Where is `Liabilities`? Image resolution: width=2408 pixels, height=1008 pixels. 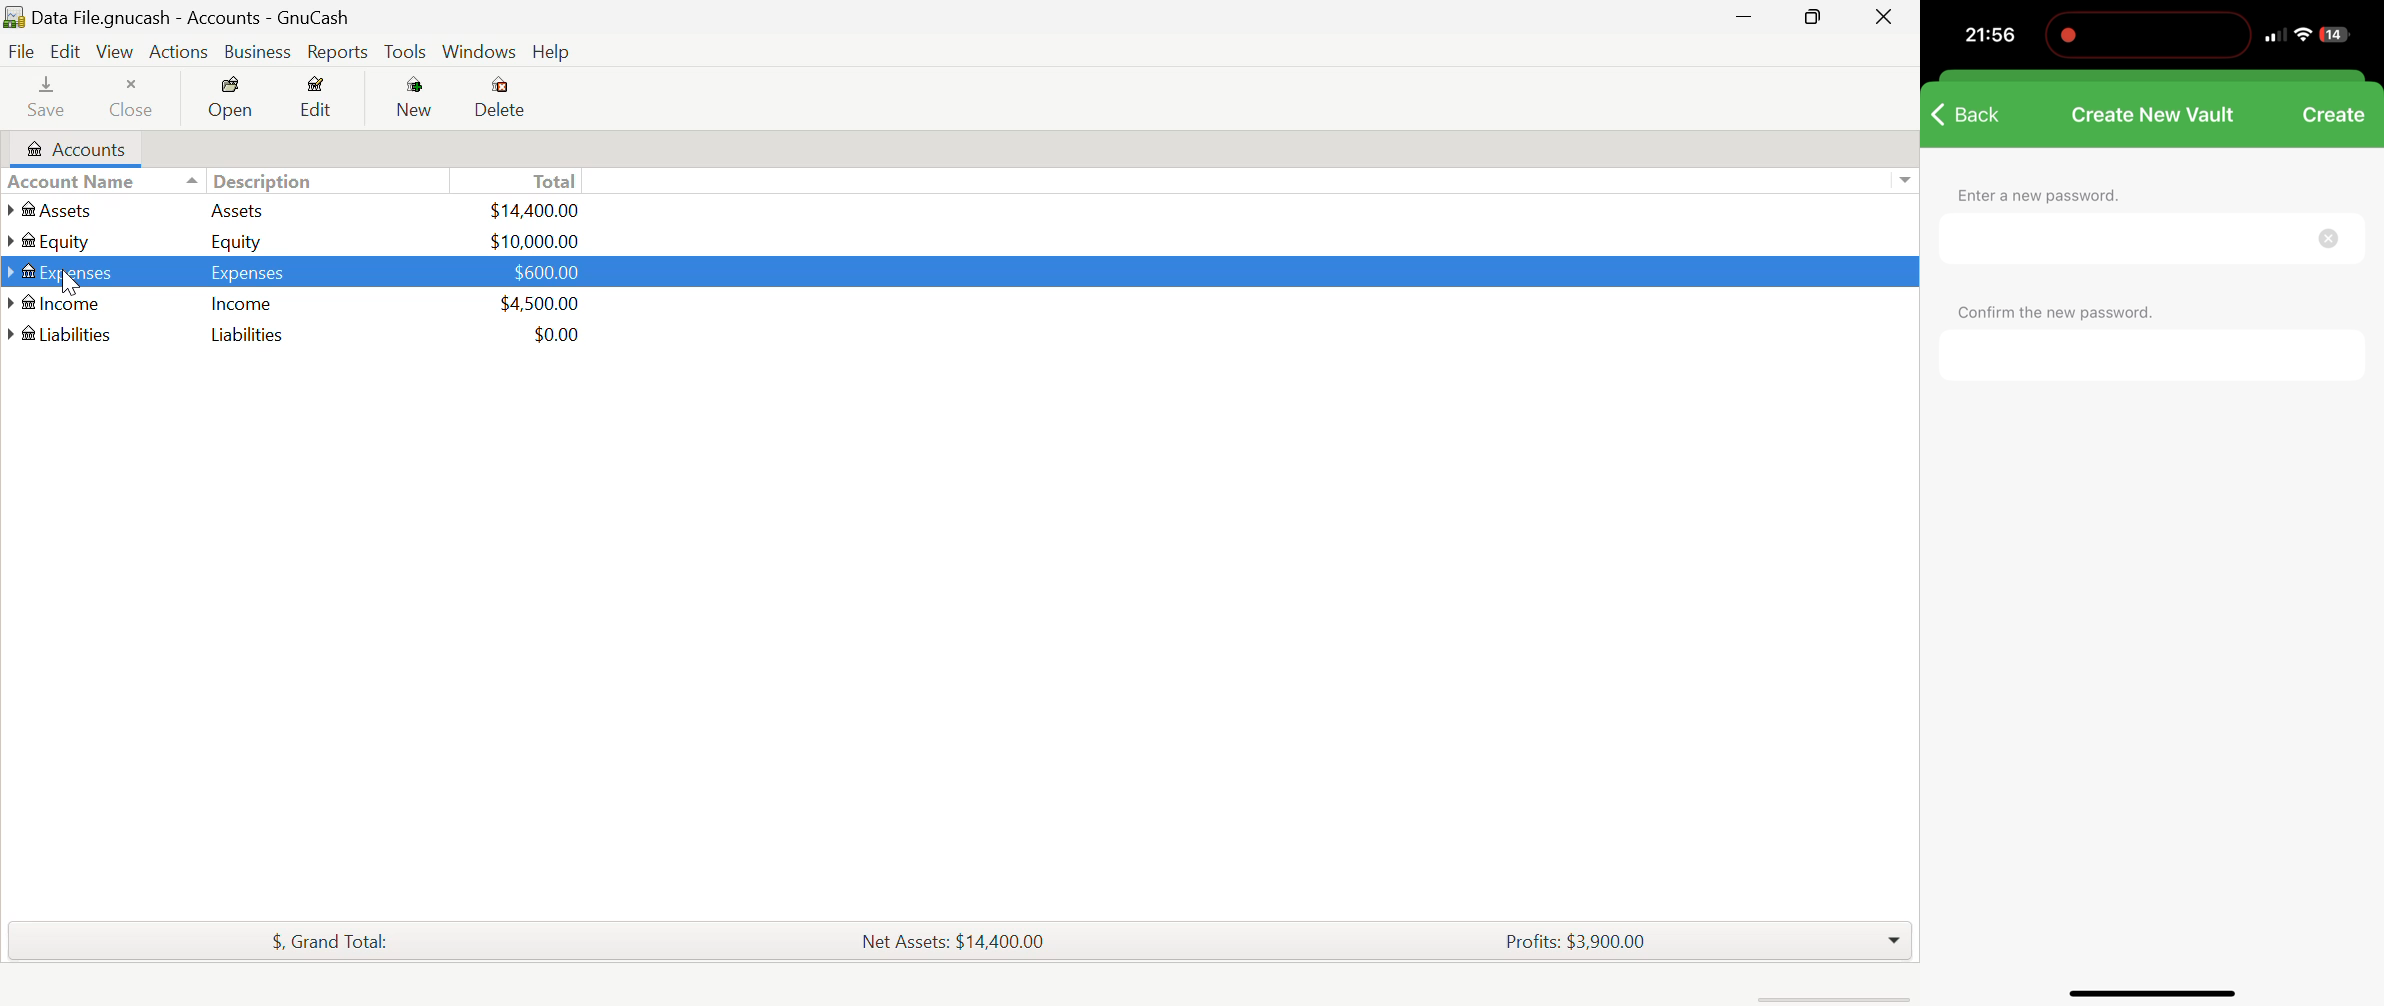
Liabilities is located at coordinates (242, 334).